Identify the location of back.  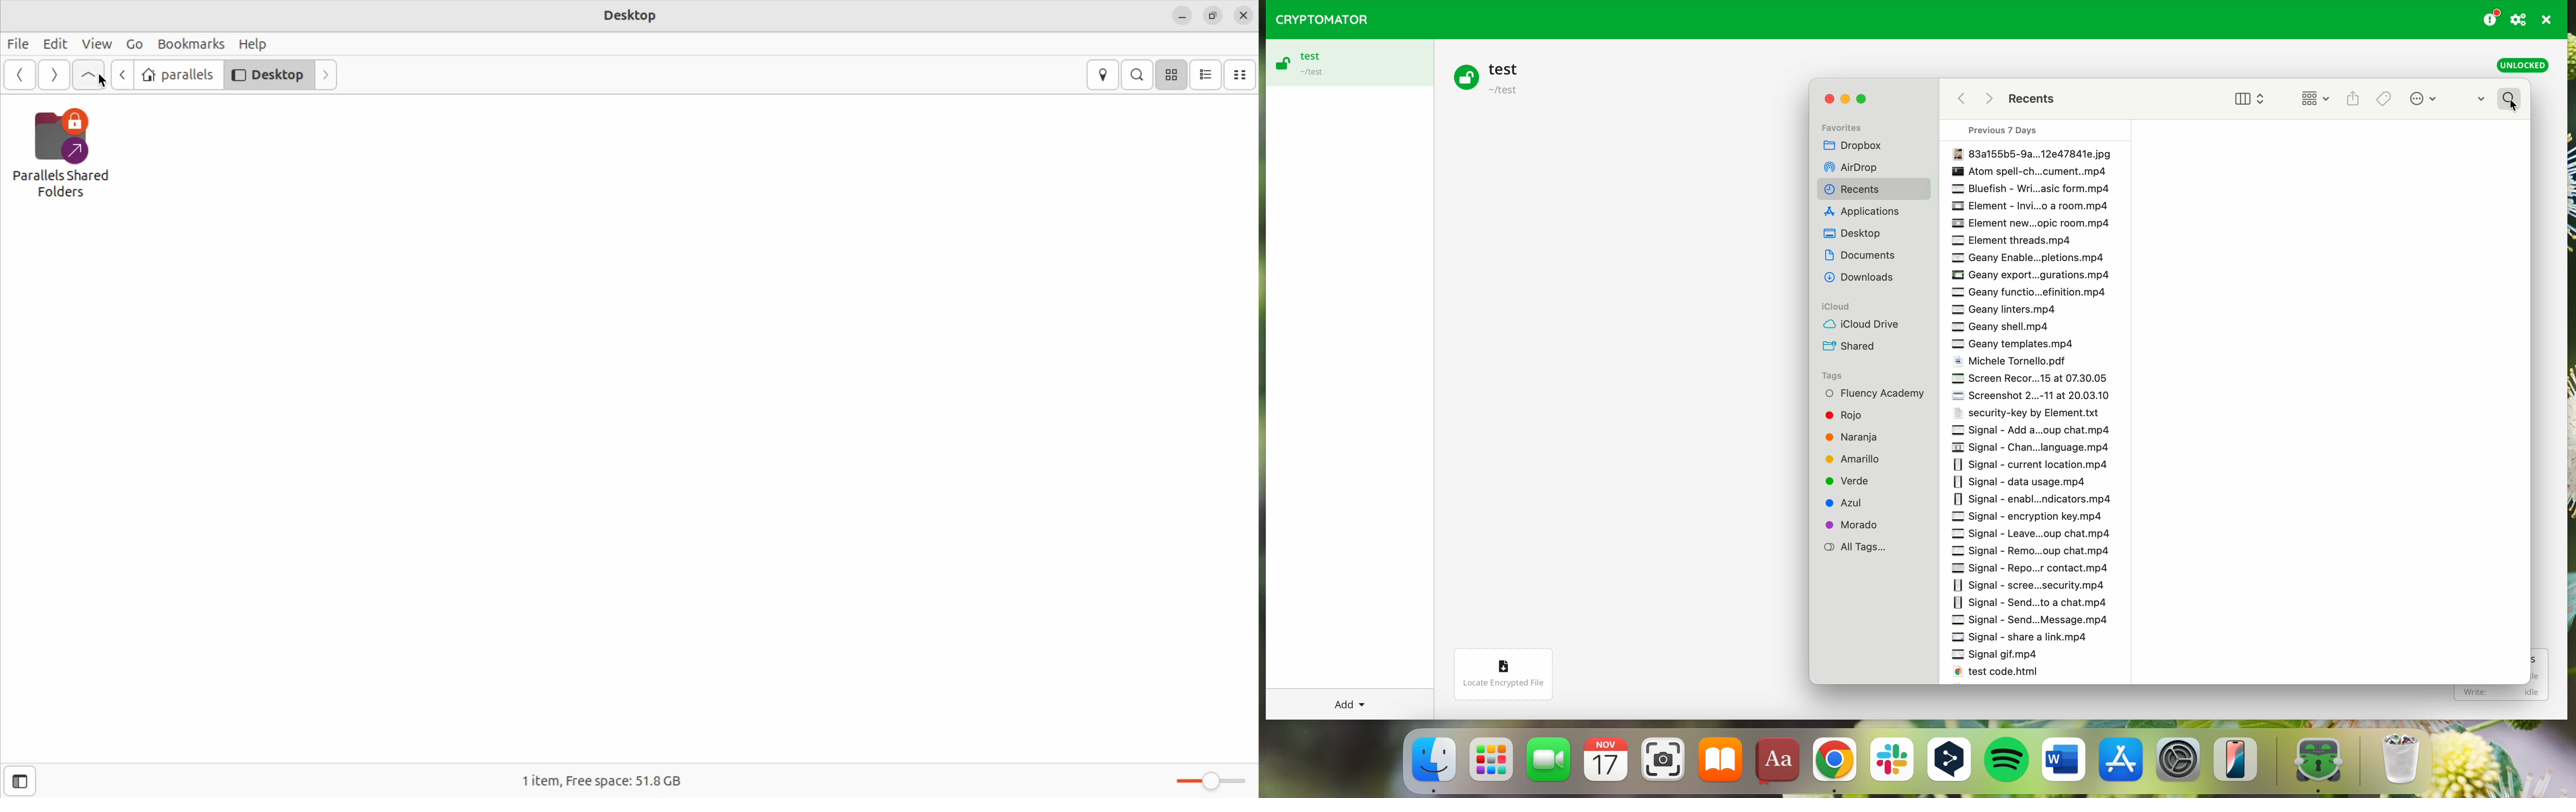
(1960, 100).